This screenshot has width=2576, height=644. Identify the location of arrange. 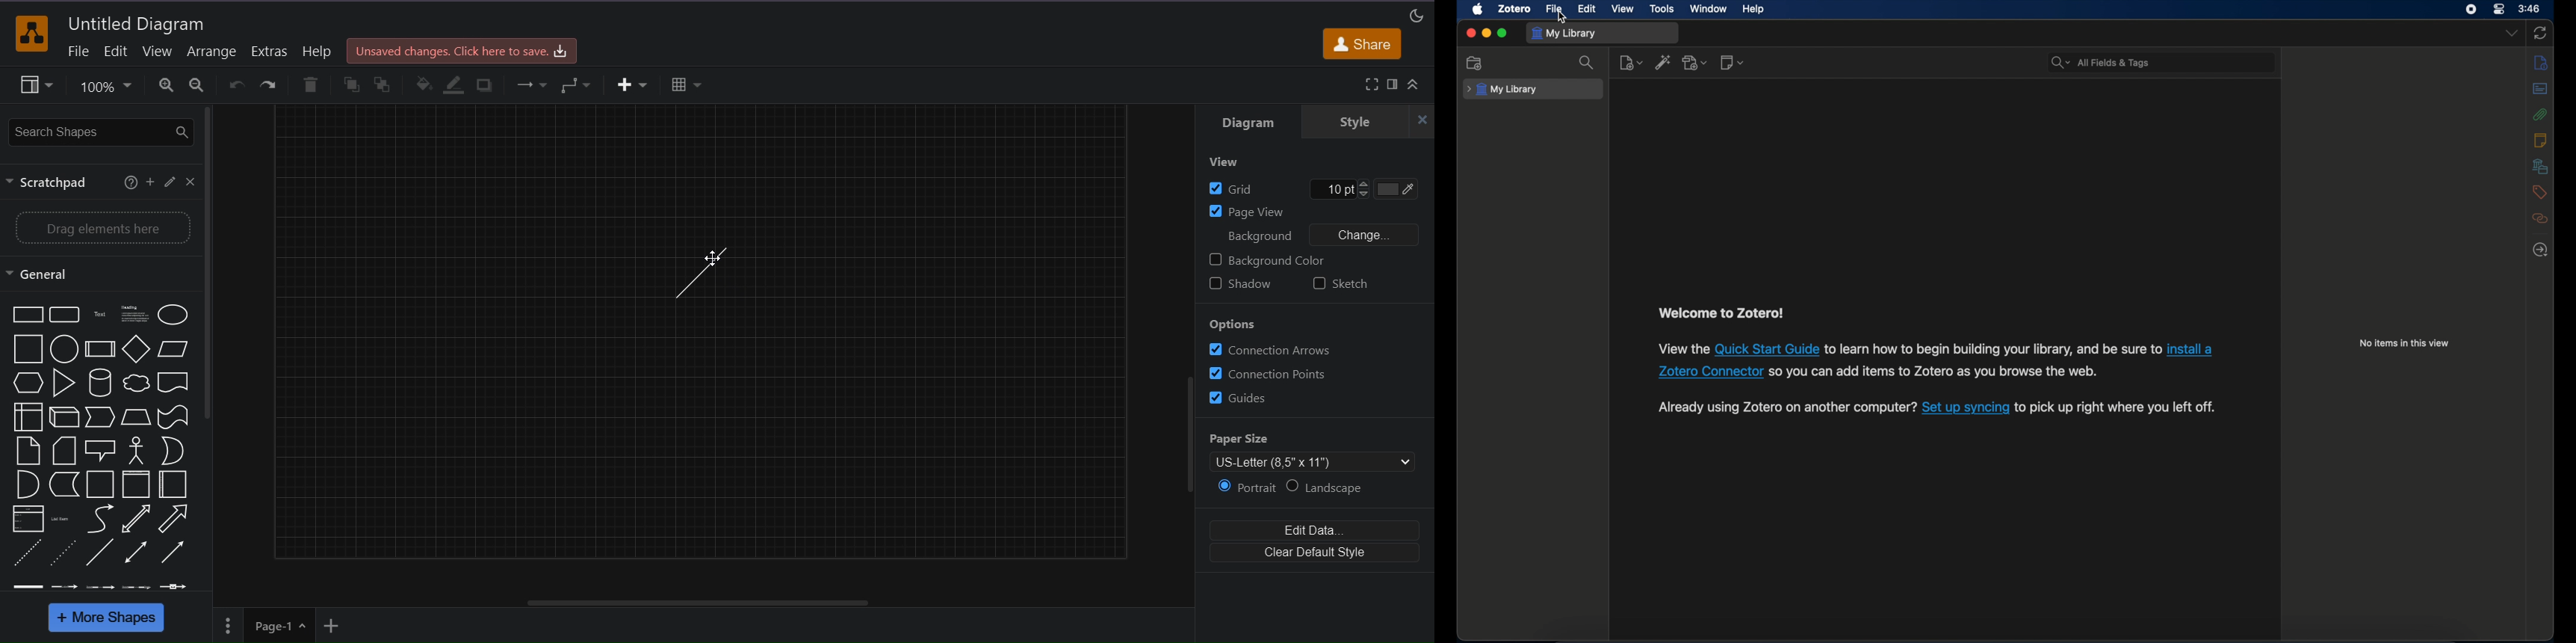
(211, 52).